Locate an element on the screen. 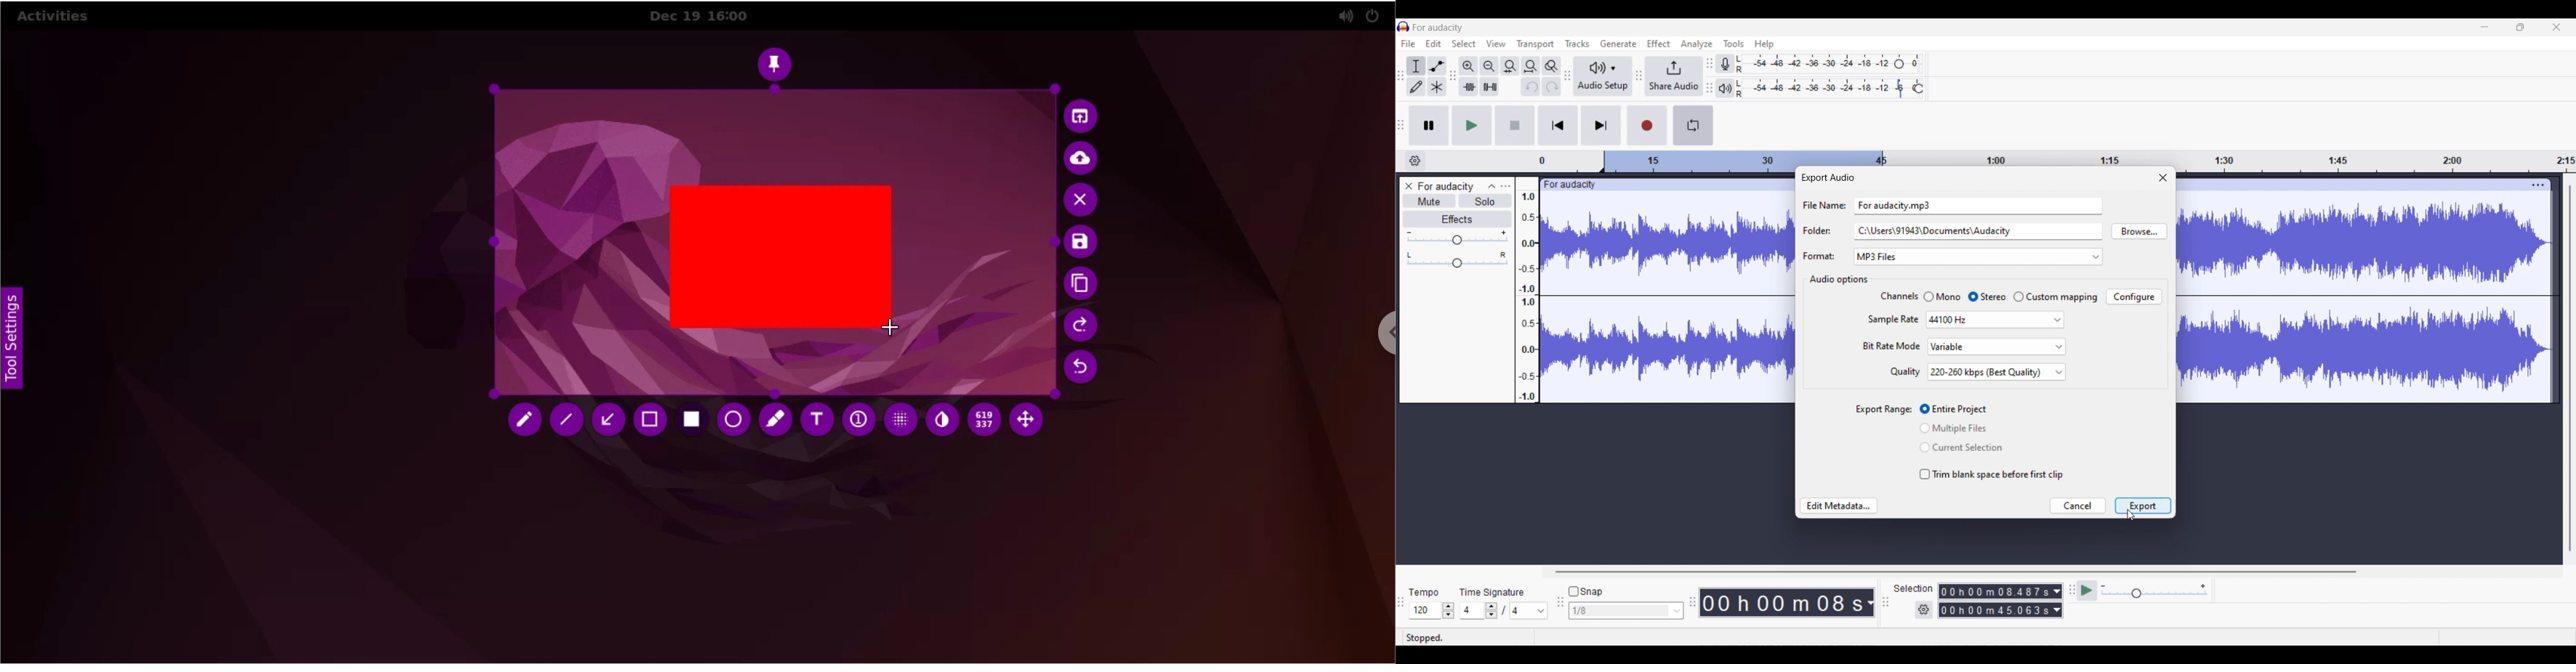  Quality options highlighted by cursor is located at coordinates (2054, 372).